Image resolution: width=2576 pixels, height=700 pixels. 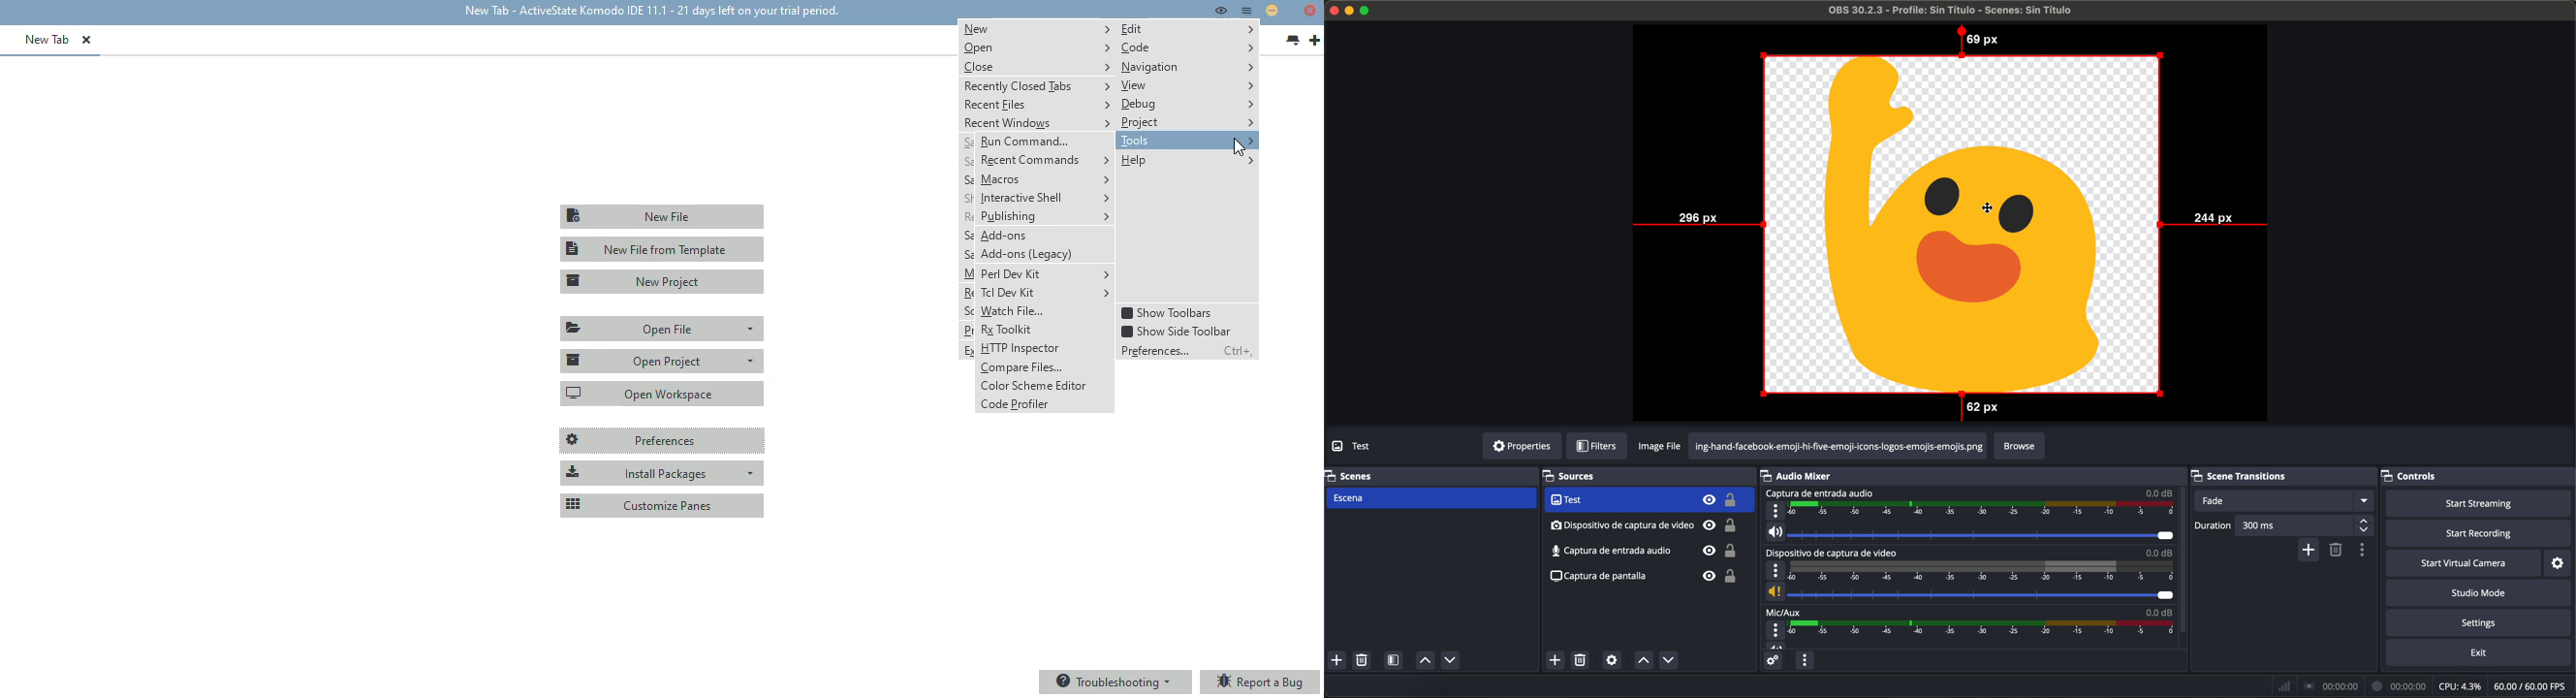 What do you see at coordinates (1666, 661) in the screenshot?
I see `move source down` at bounding box center [1666, 661].